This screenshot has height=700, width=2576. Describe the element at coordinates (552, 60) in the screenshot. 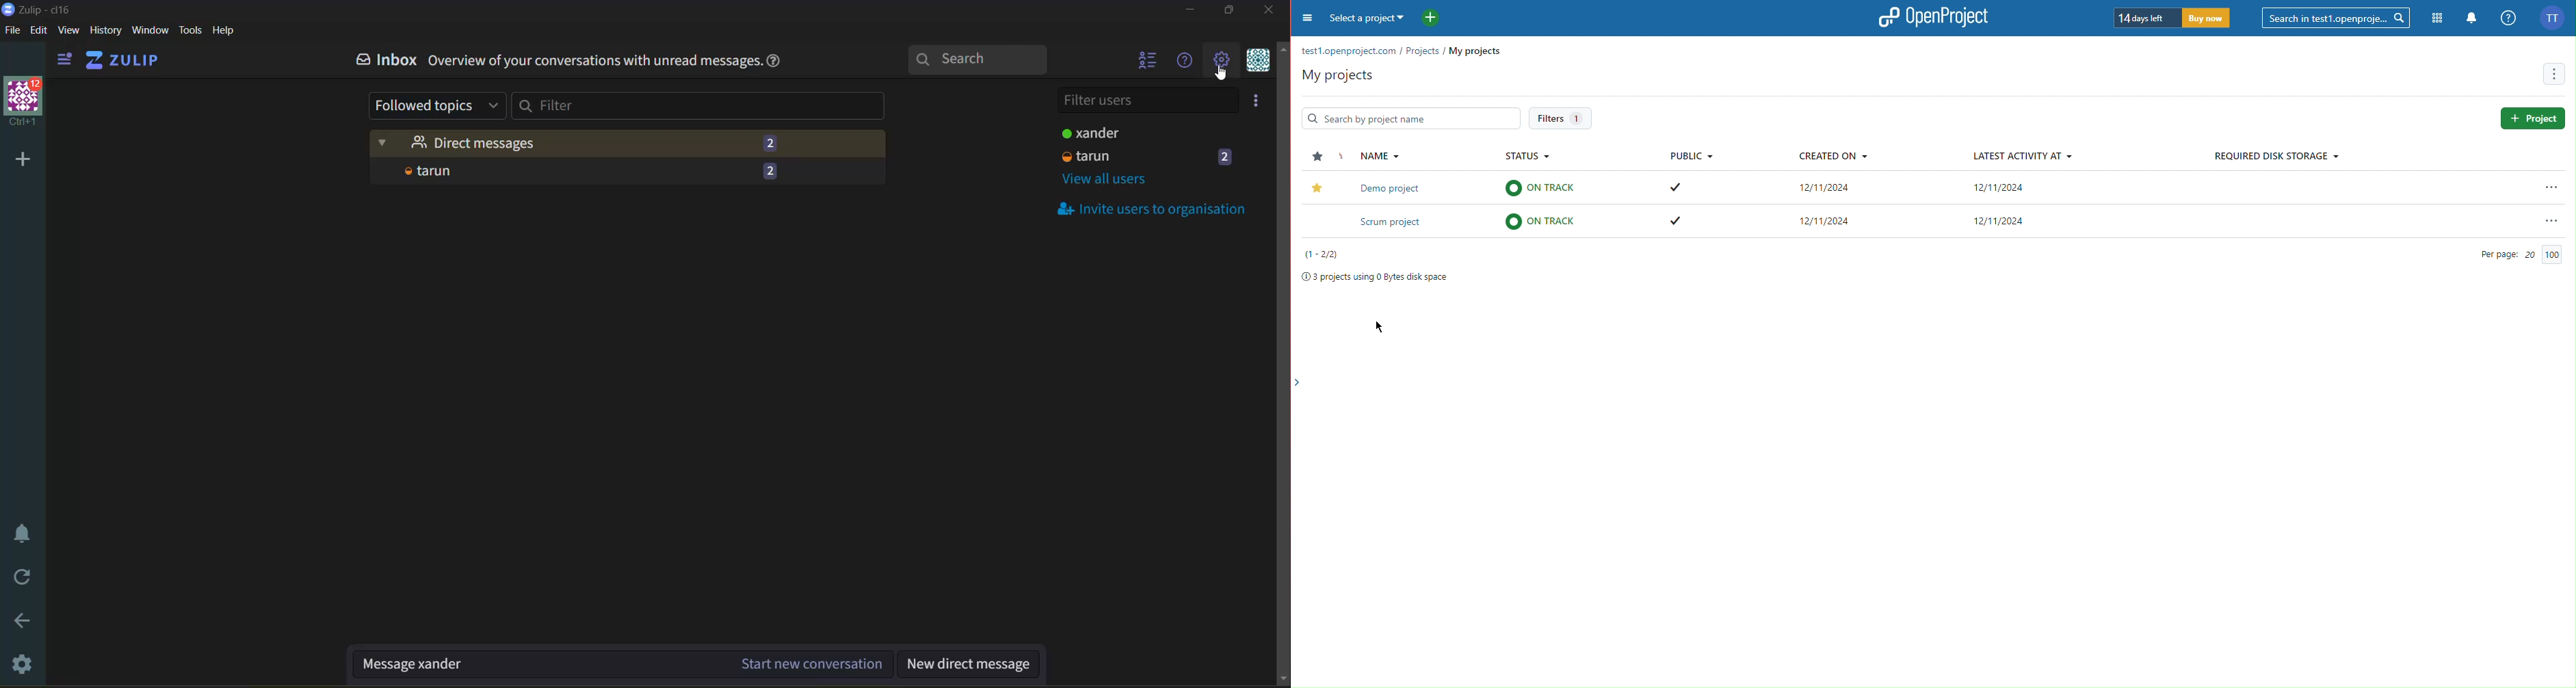

I see `Inbox Overview of your conversations with unread message:` at that location.